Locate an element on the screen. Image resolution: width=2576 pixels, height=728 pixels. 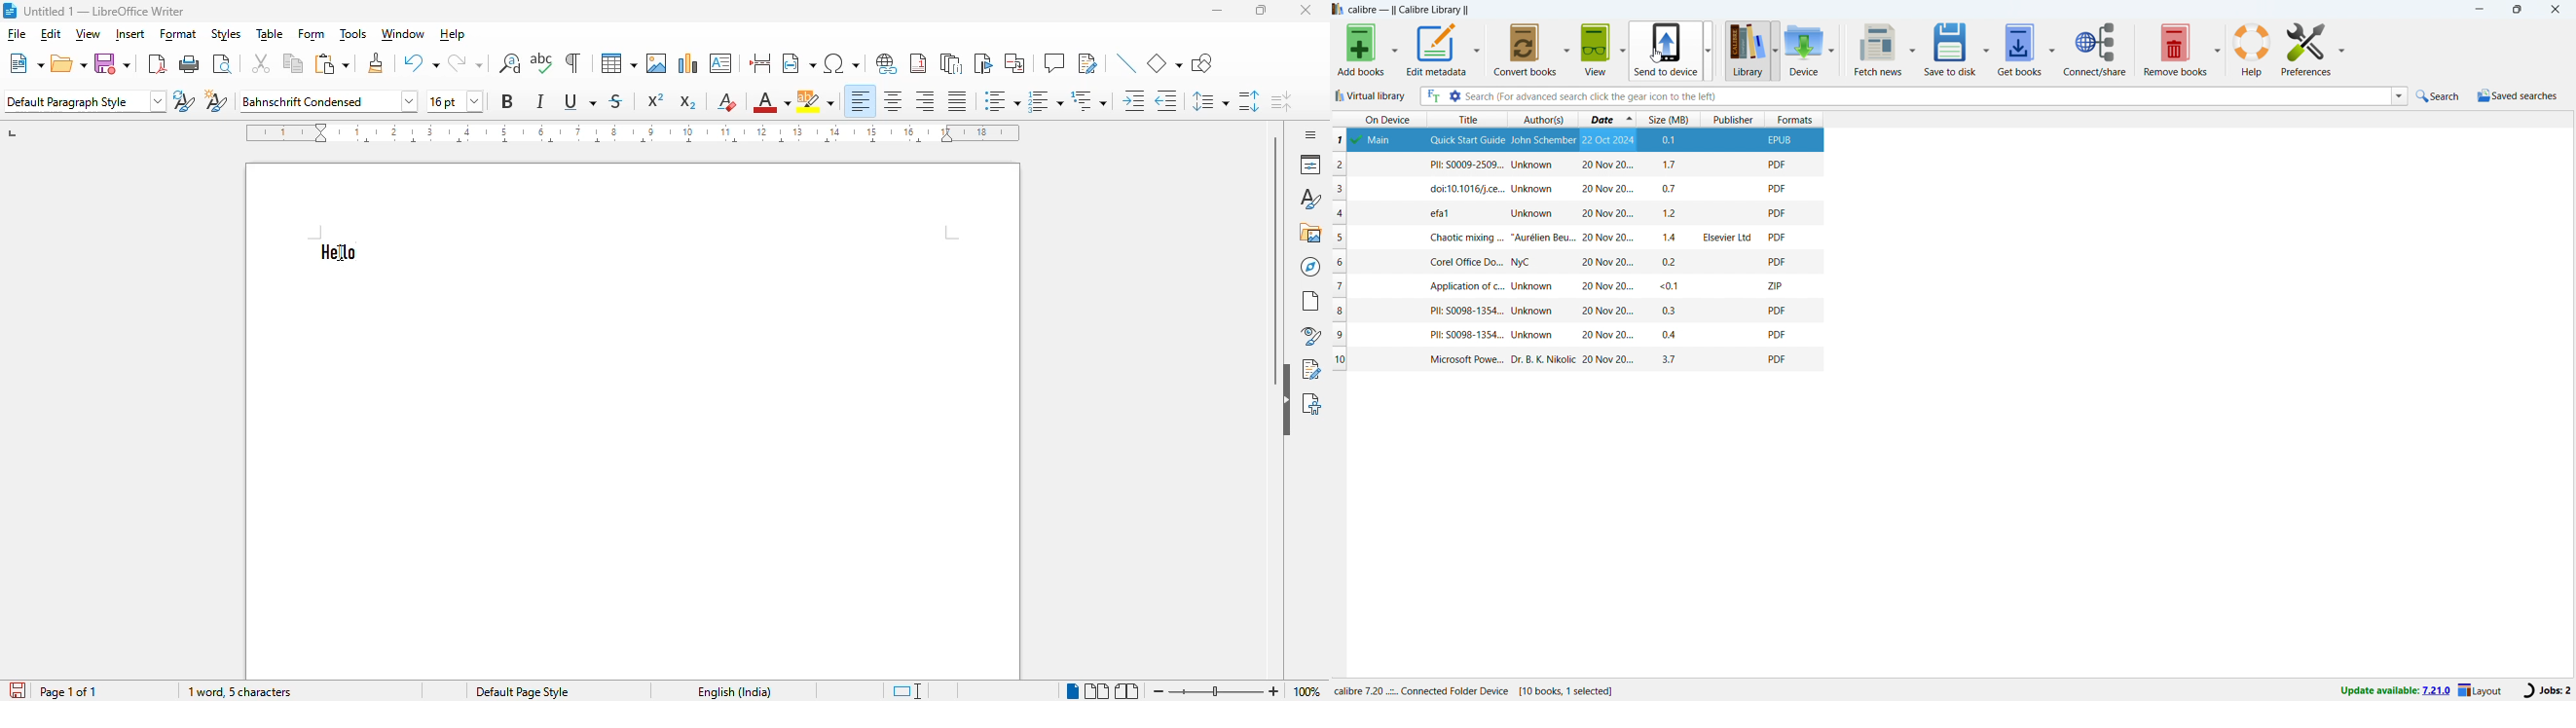
insert hyperlink is located at coordinates (888, 63).